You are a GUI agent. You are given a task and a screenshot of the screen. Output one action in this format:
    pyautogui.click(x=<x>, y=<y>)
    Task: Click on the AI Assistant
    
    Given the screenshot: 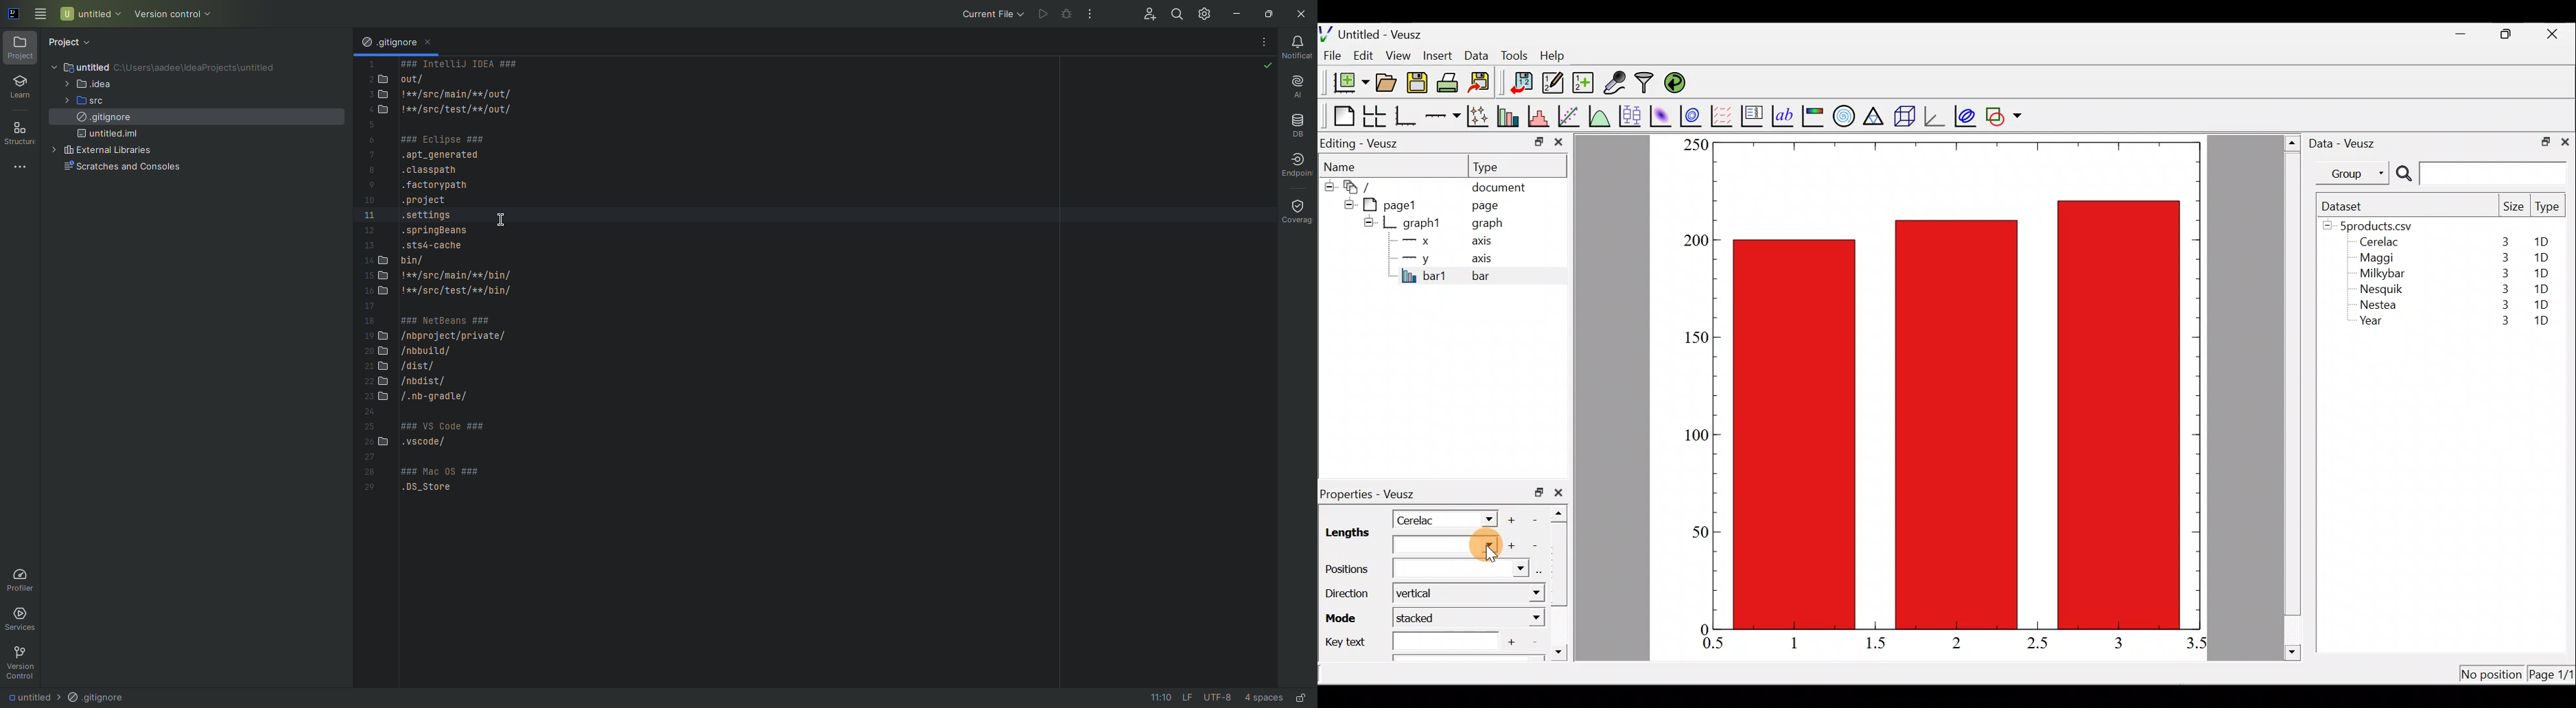 What is the action you would take?
    pyautogui.click(x=1298, y=85)
    